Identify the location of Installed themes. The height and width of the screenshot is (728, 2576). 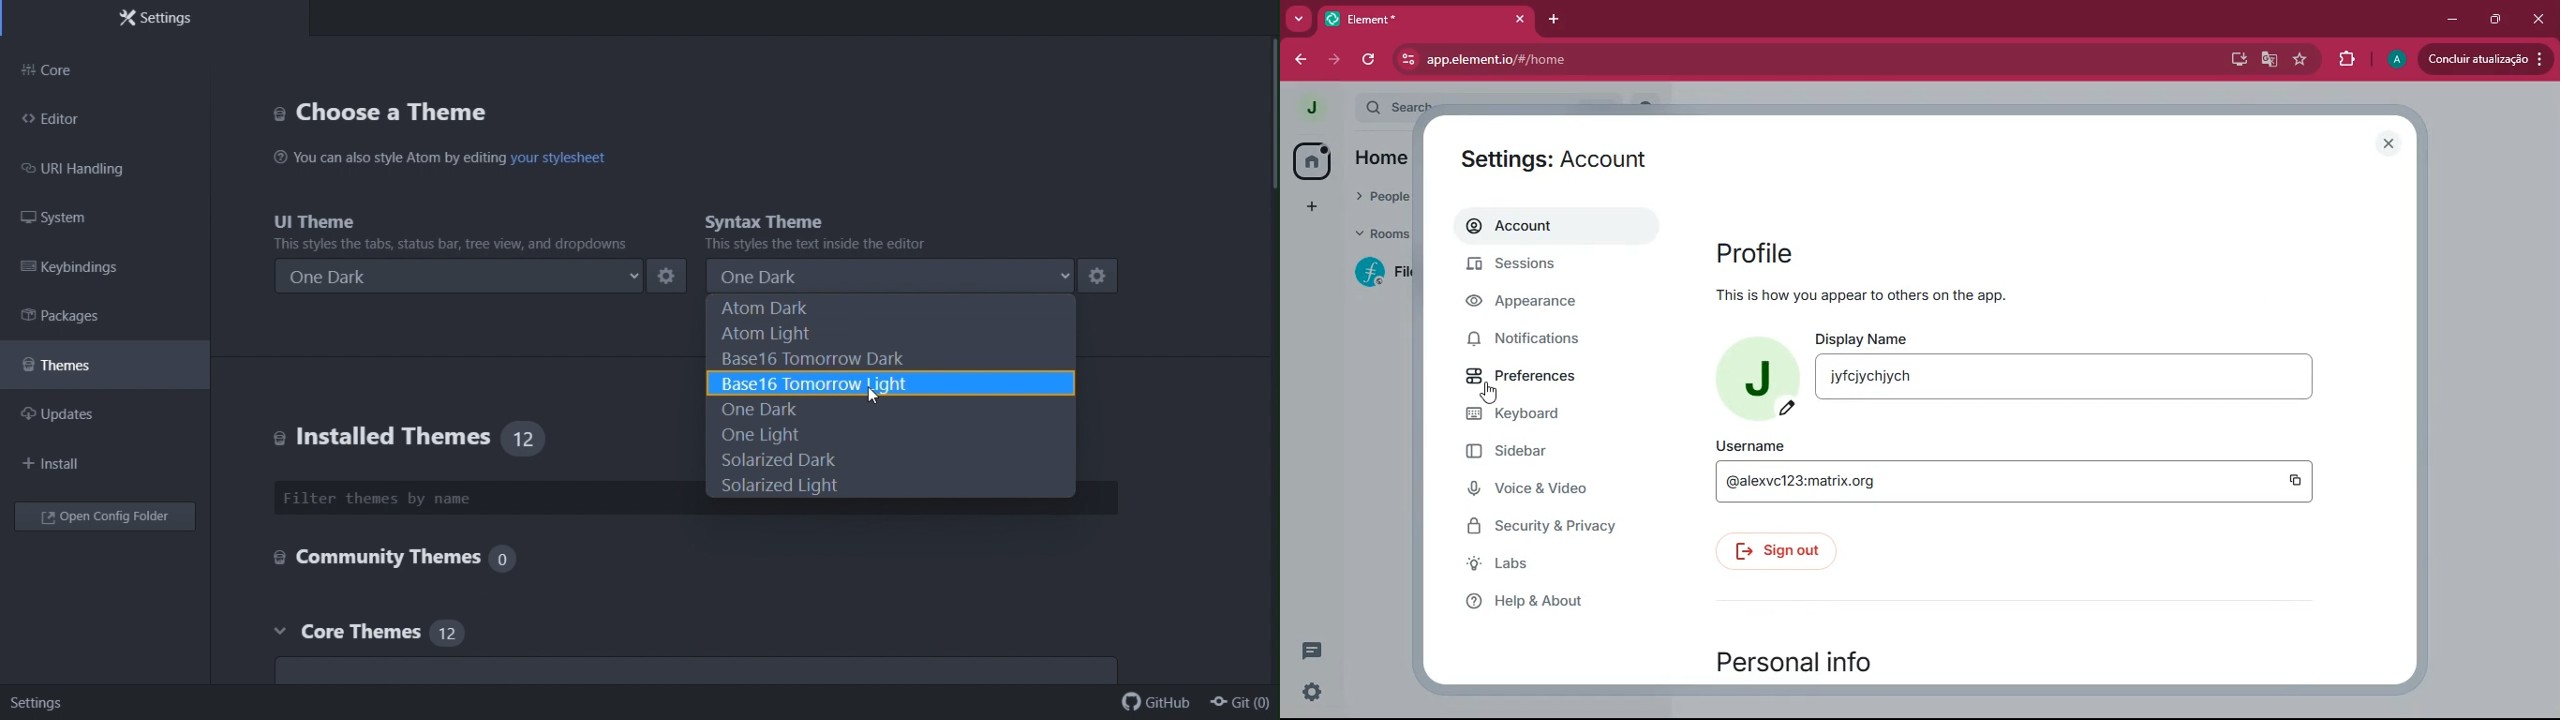
(403, 433).